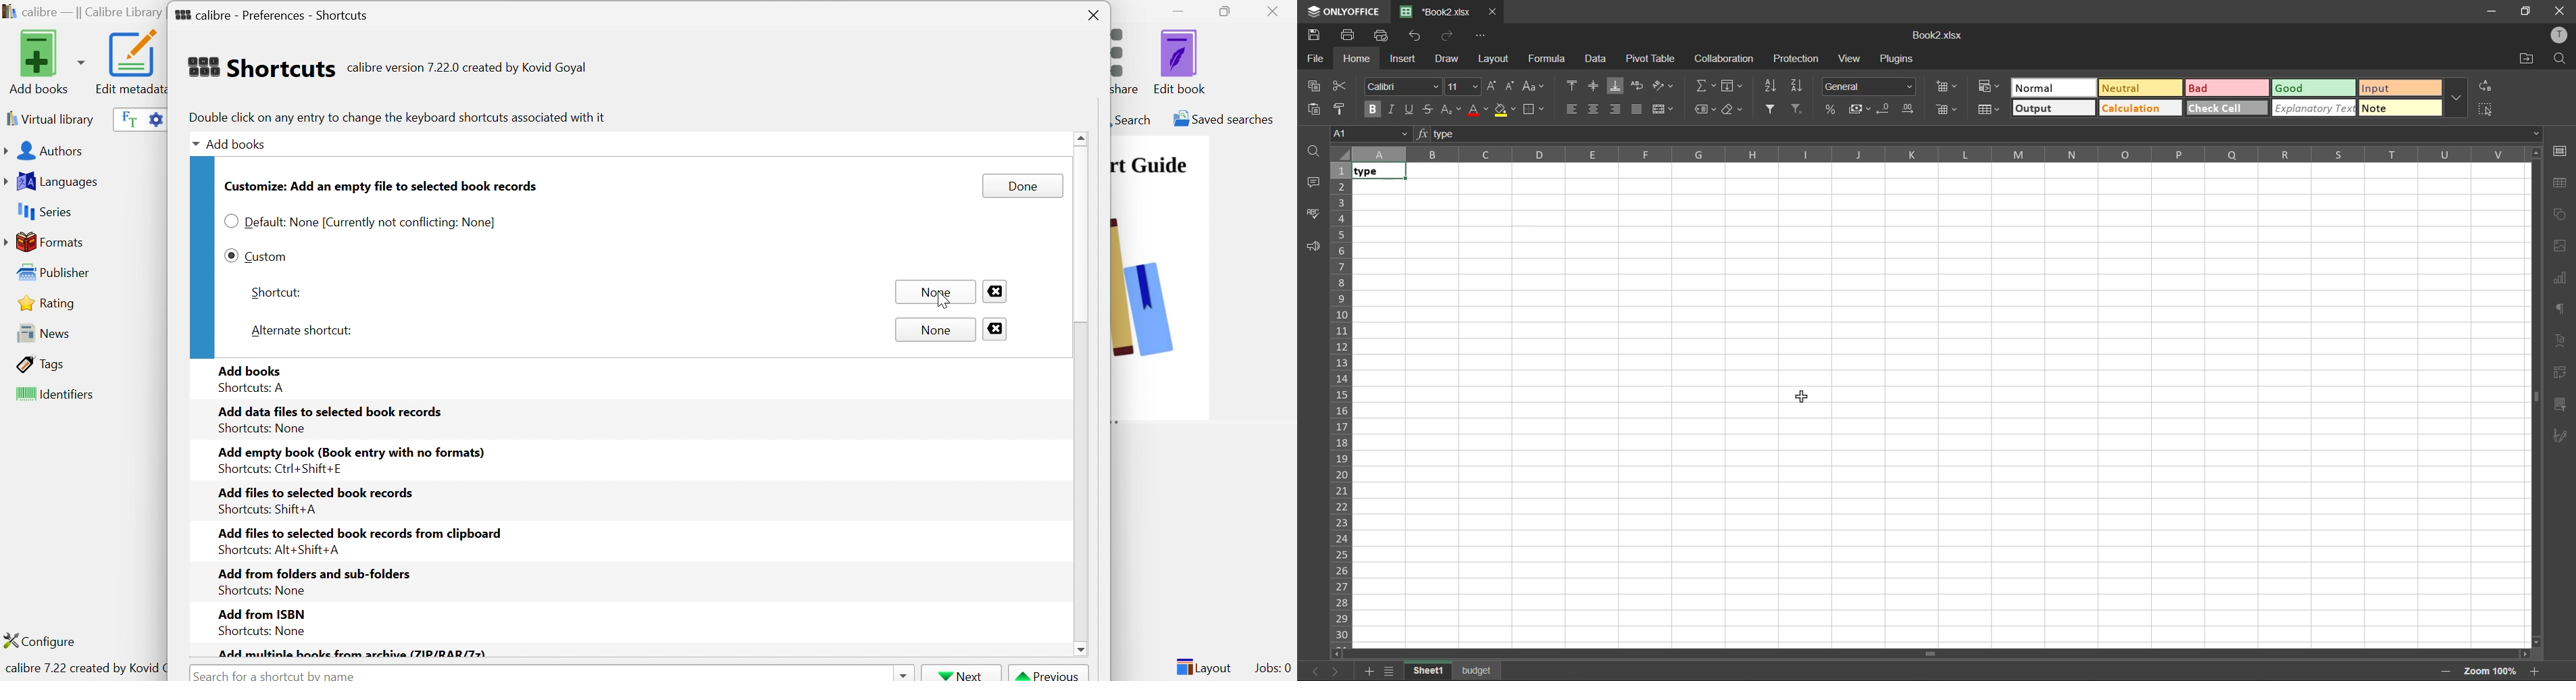  Describe the element at coordinates (467, 68) in the screenshot. I see `calibre version 7.22.0 created by Kovid Goyal` at that location.